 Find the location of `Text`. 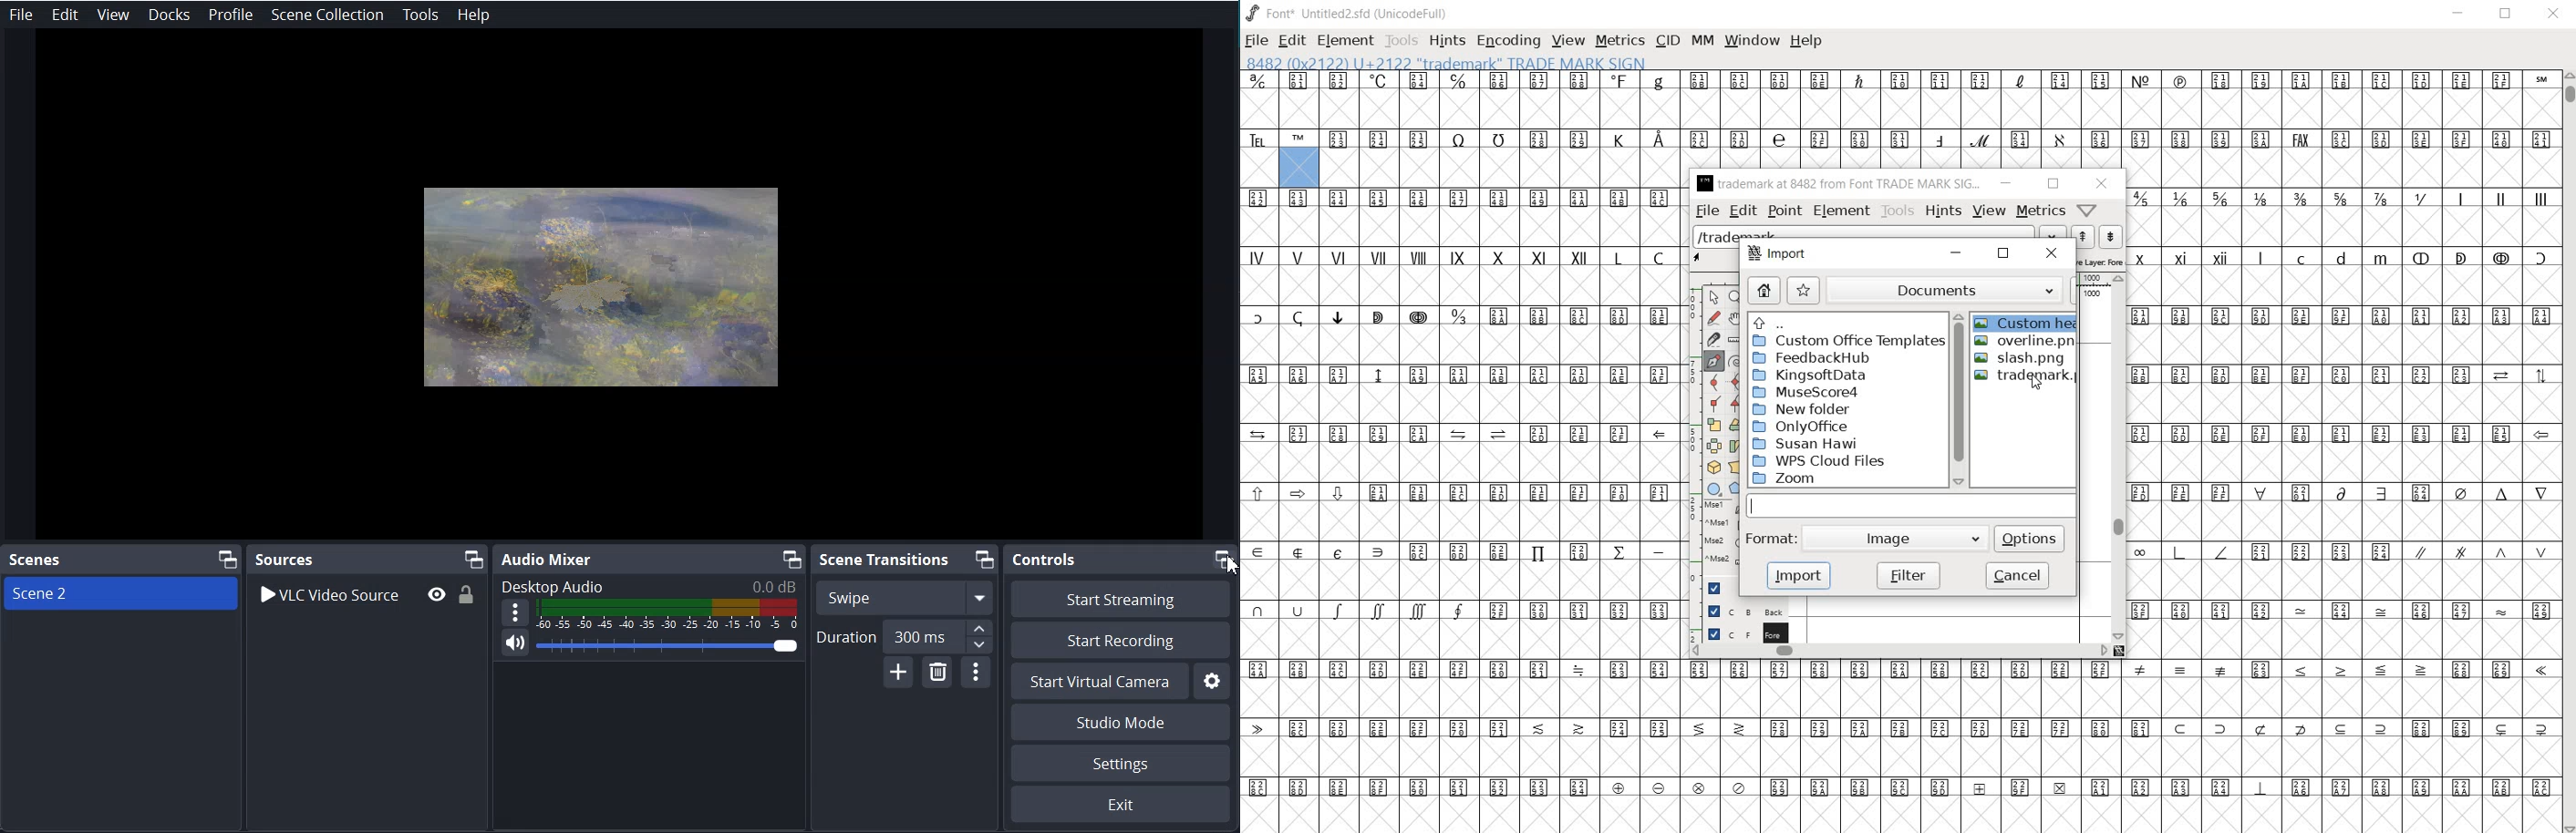

Text is located at coordinates (649, 584).